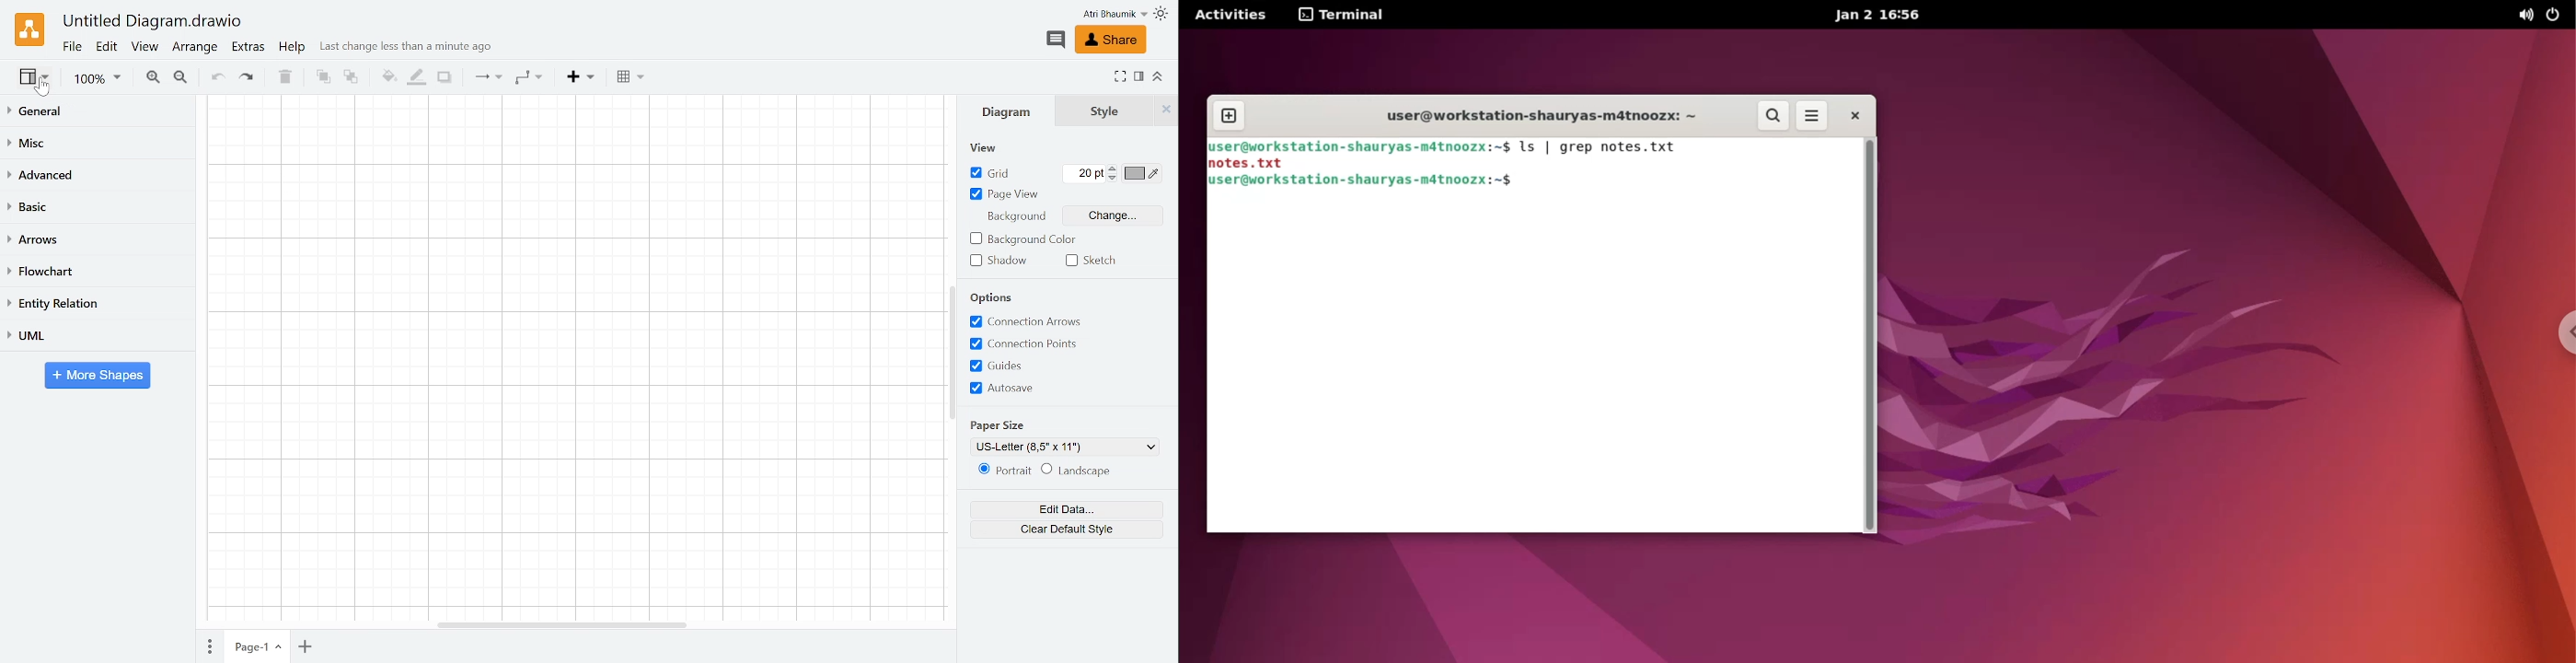 The height and width of the screenshot is (672, 2576). Describe the element at coordinates (259, 646) in the screenshot. I see `Current page` at that location.